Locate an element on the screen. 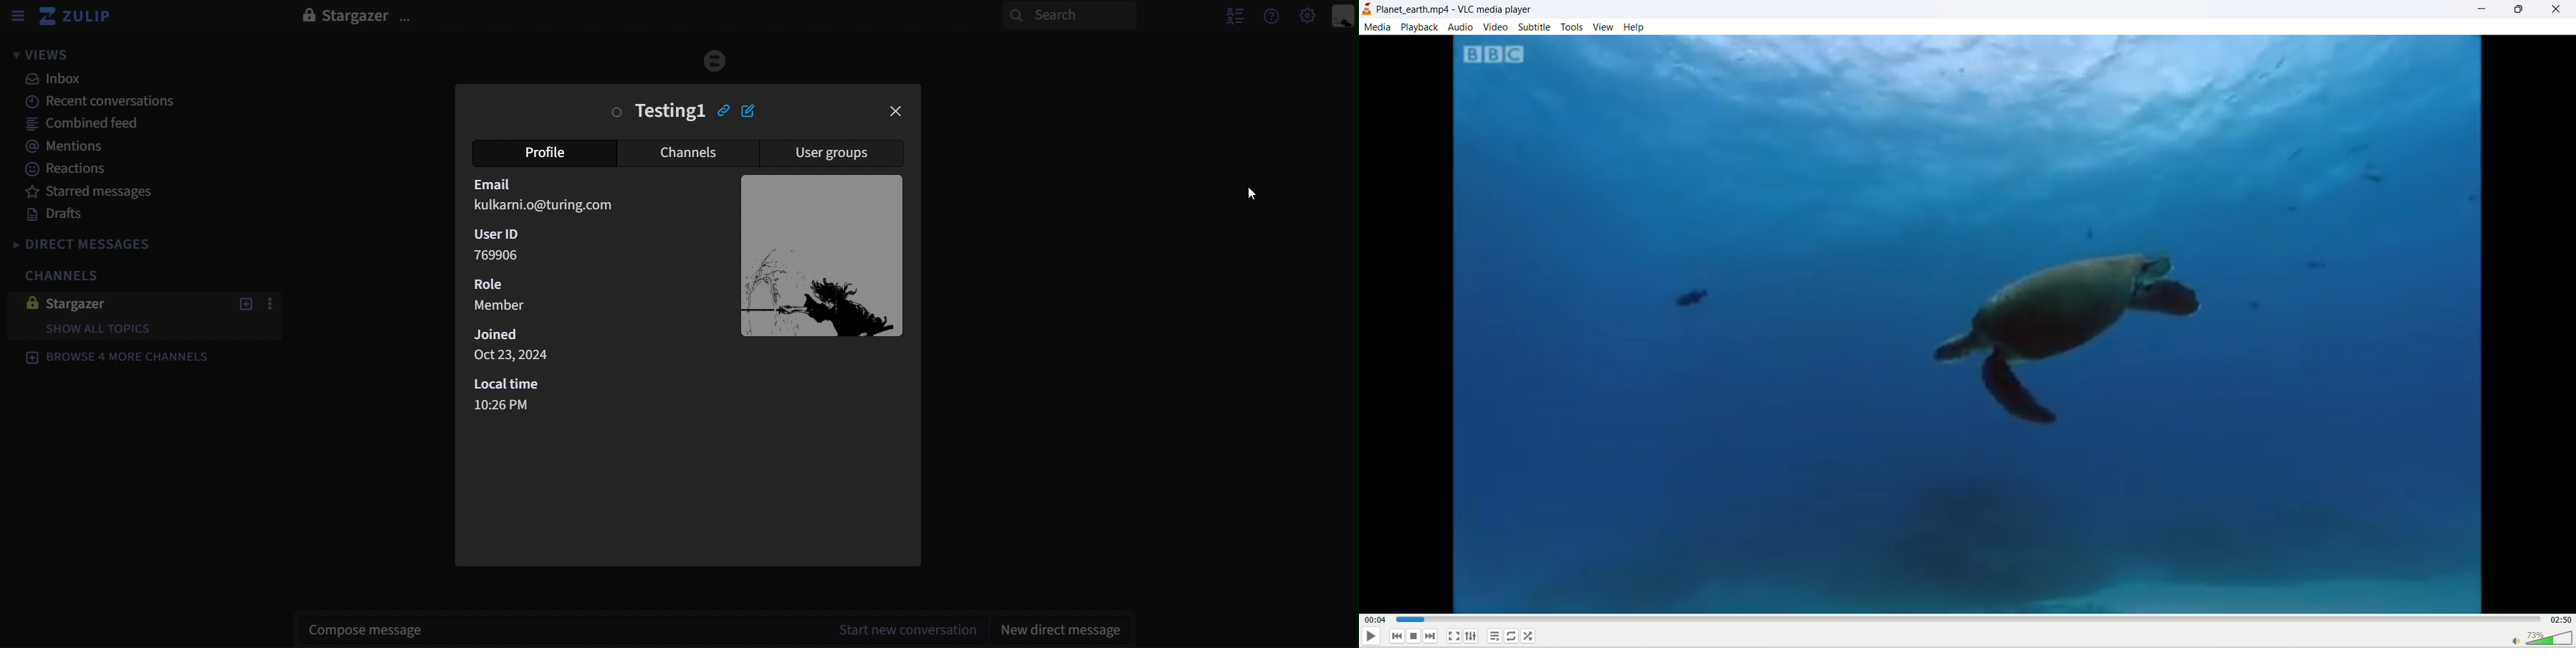 Image resolution: width=2576 pixels, height=672 pixels. Email
kulkarni.o@turing.com is located at coordinates (543, 196).